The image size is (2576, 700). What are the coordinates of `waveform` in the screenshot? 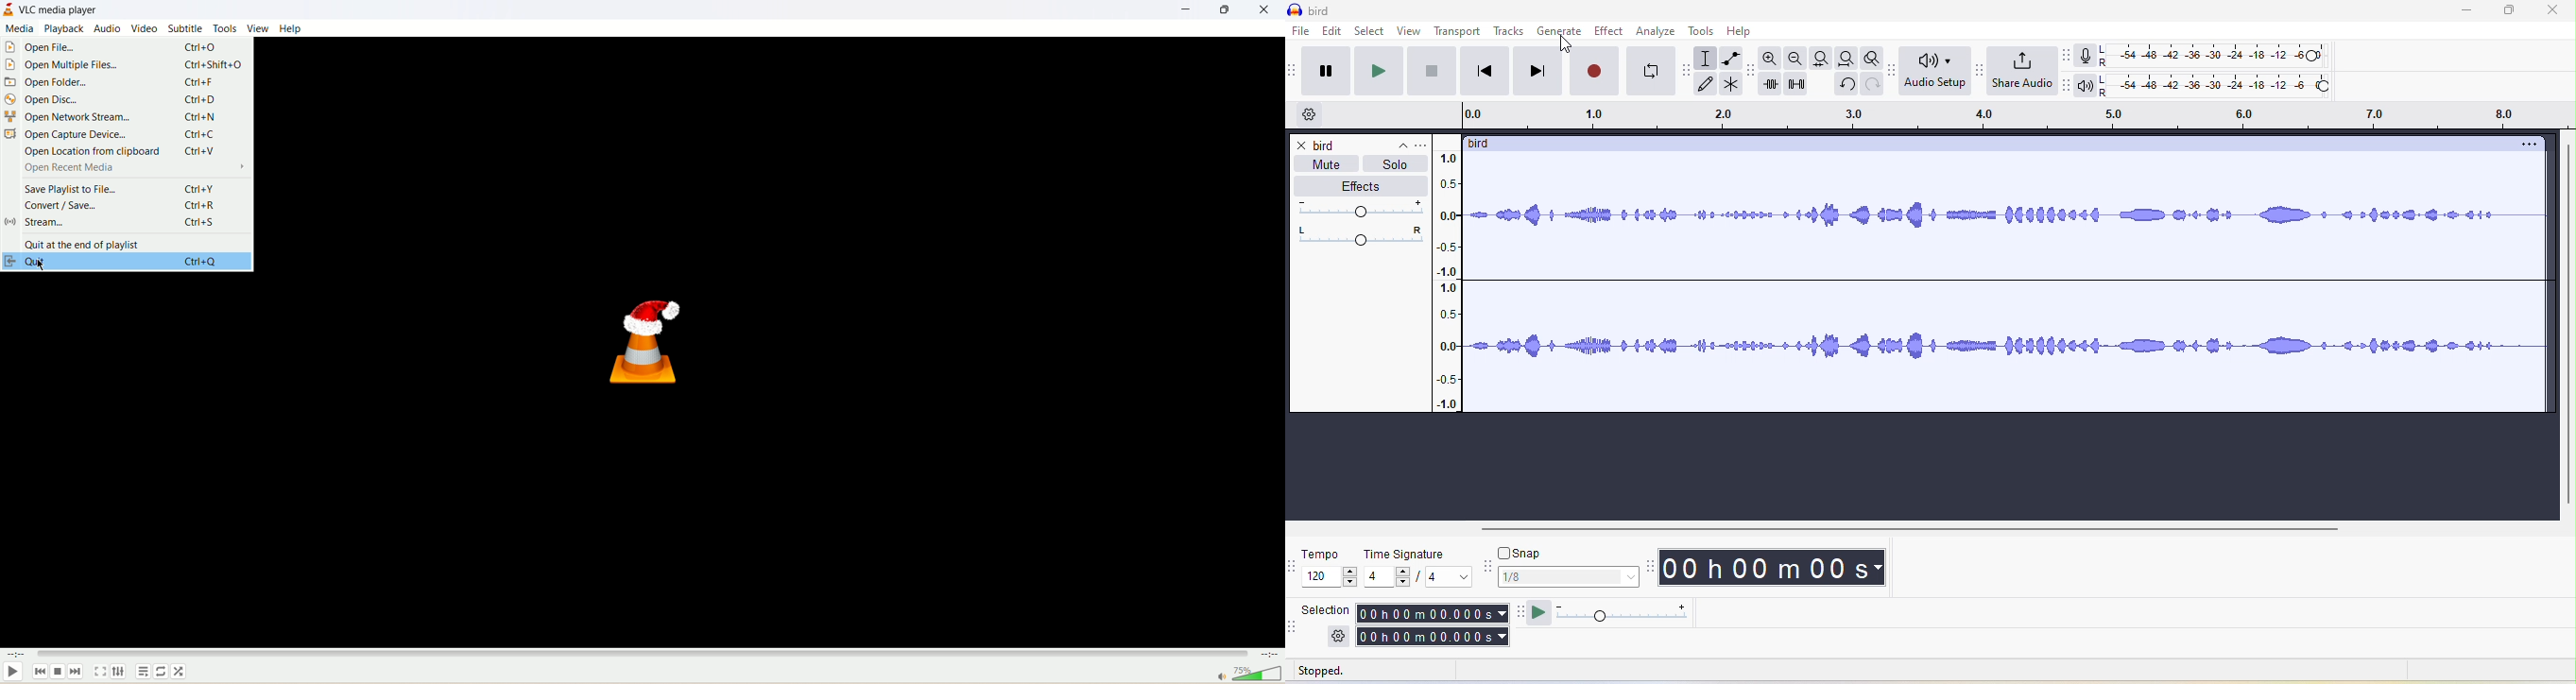 It's located at (2011, 287).